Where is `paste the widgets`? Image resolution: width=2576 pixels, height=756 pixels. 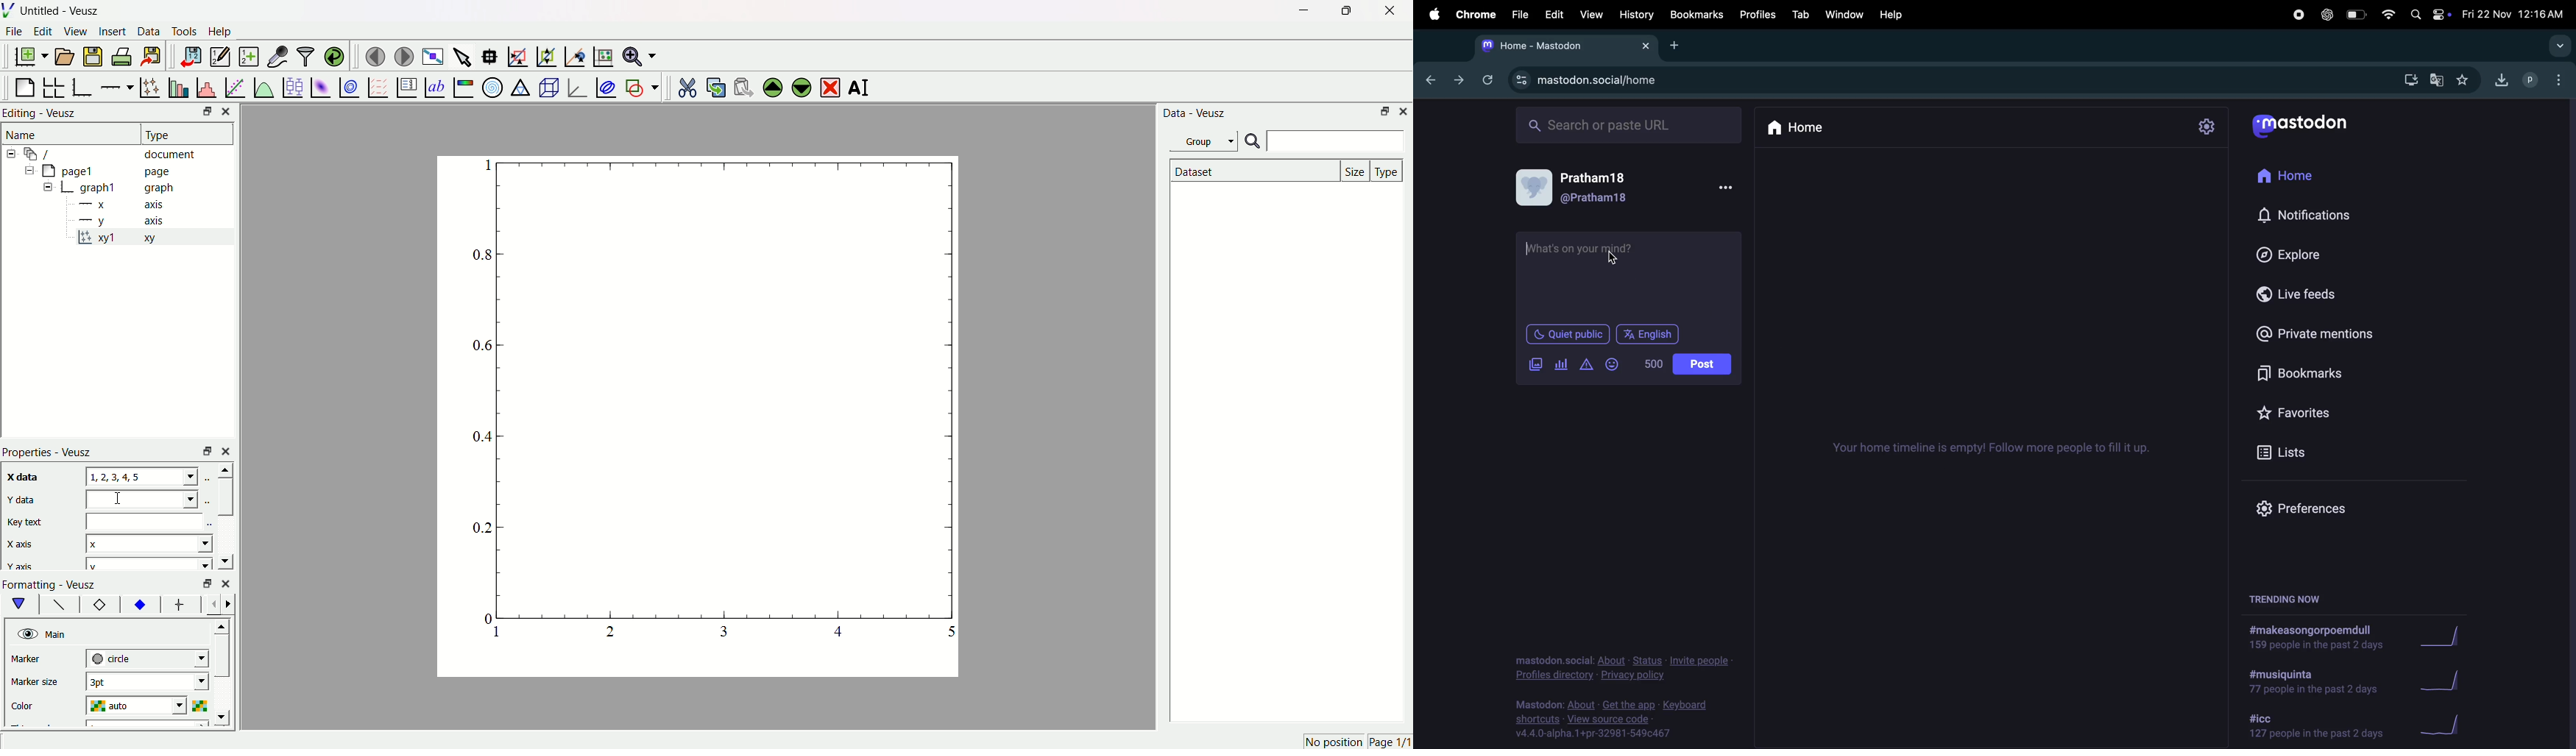 paste the widgets is located at coordinates (744, 85).